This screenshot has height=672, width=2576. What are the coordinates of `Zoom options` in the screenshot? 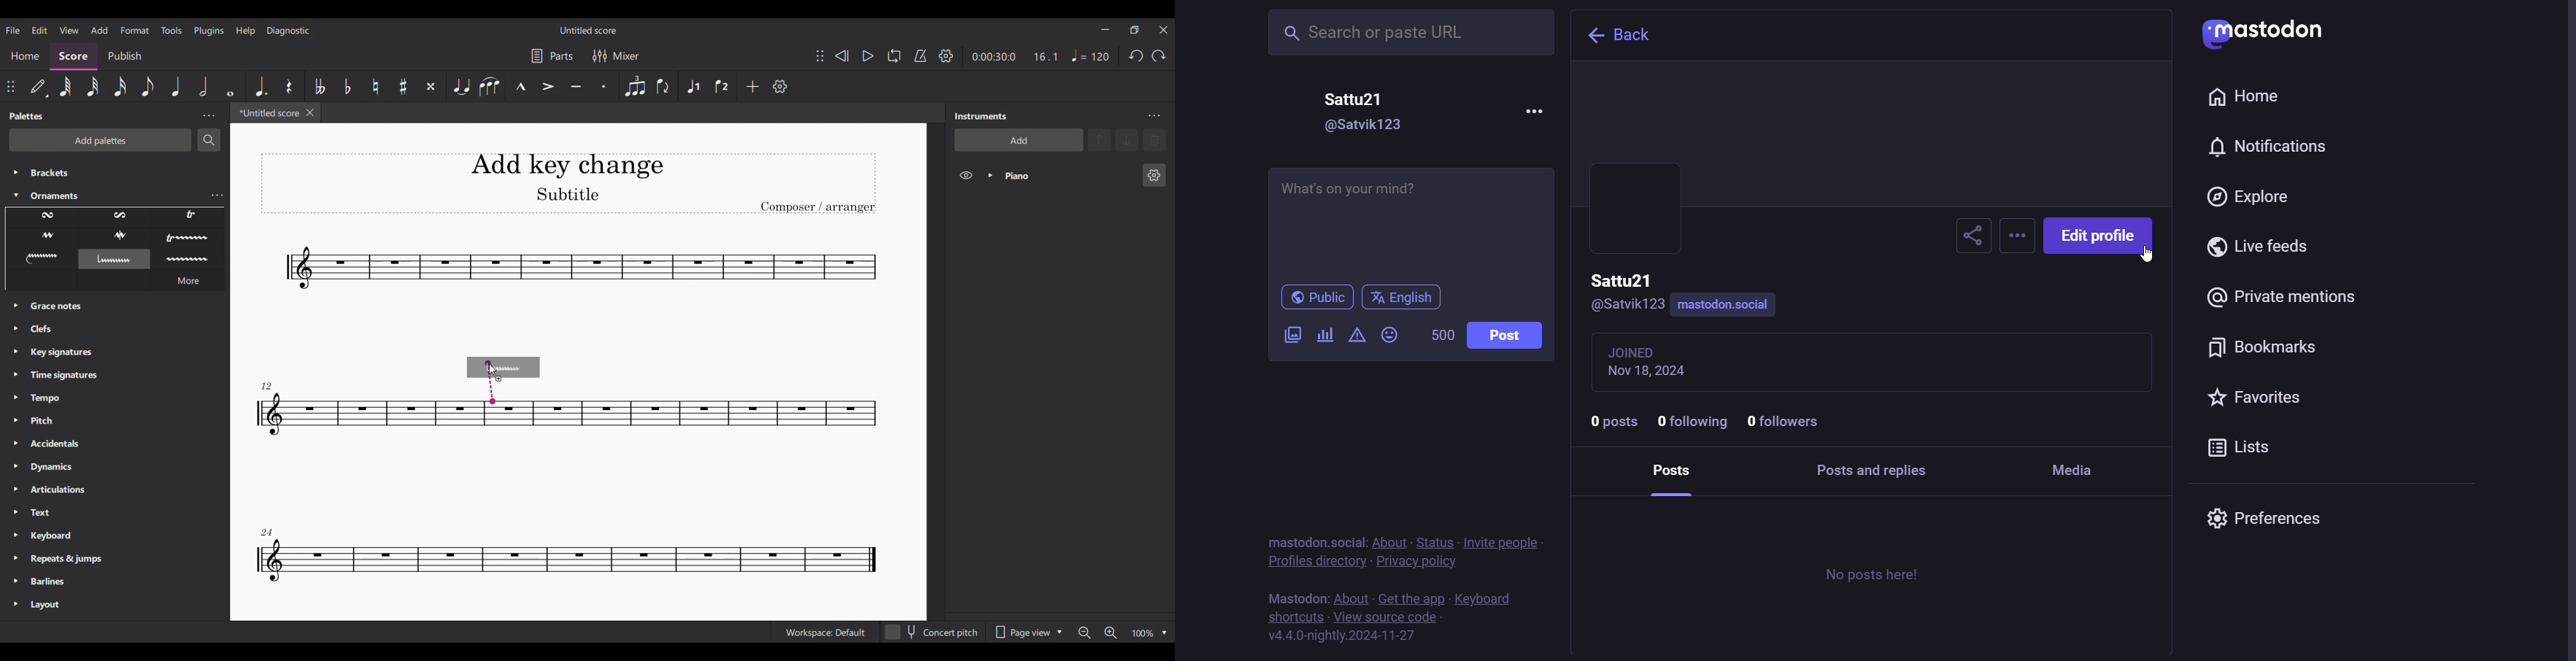 It's located at (1165, 633).